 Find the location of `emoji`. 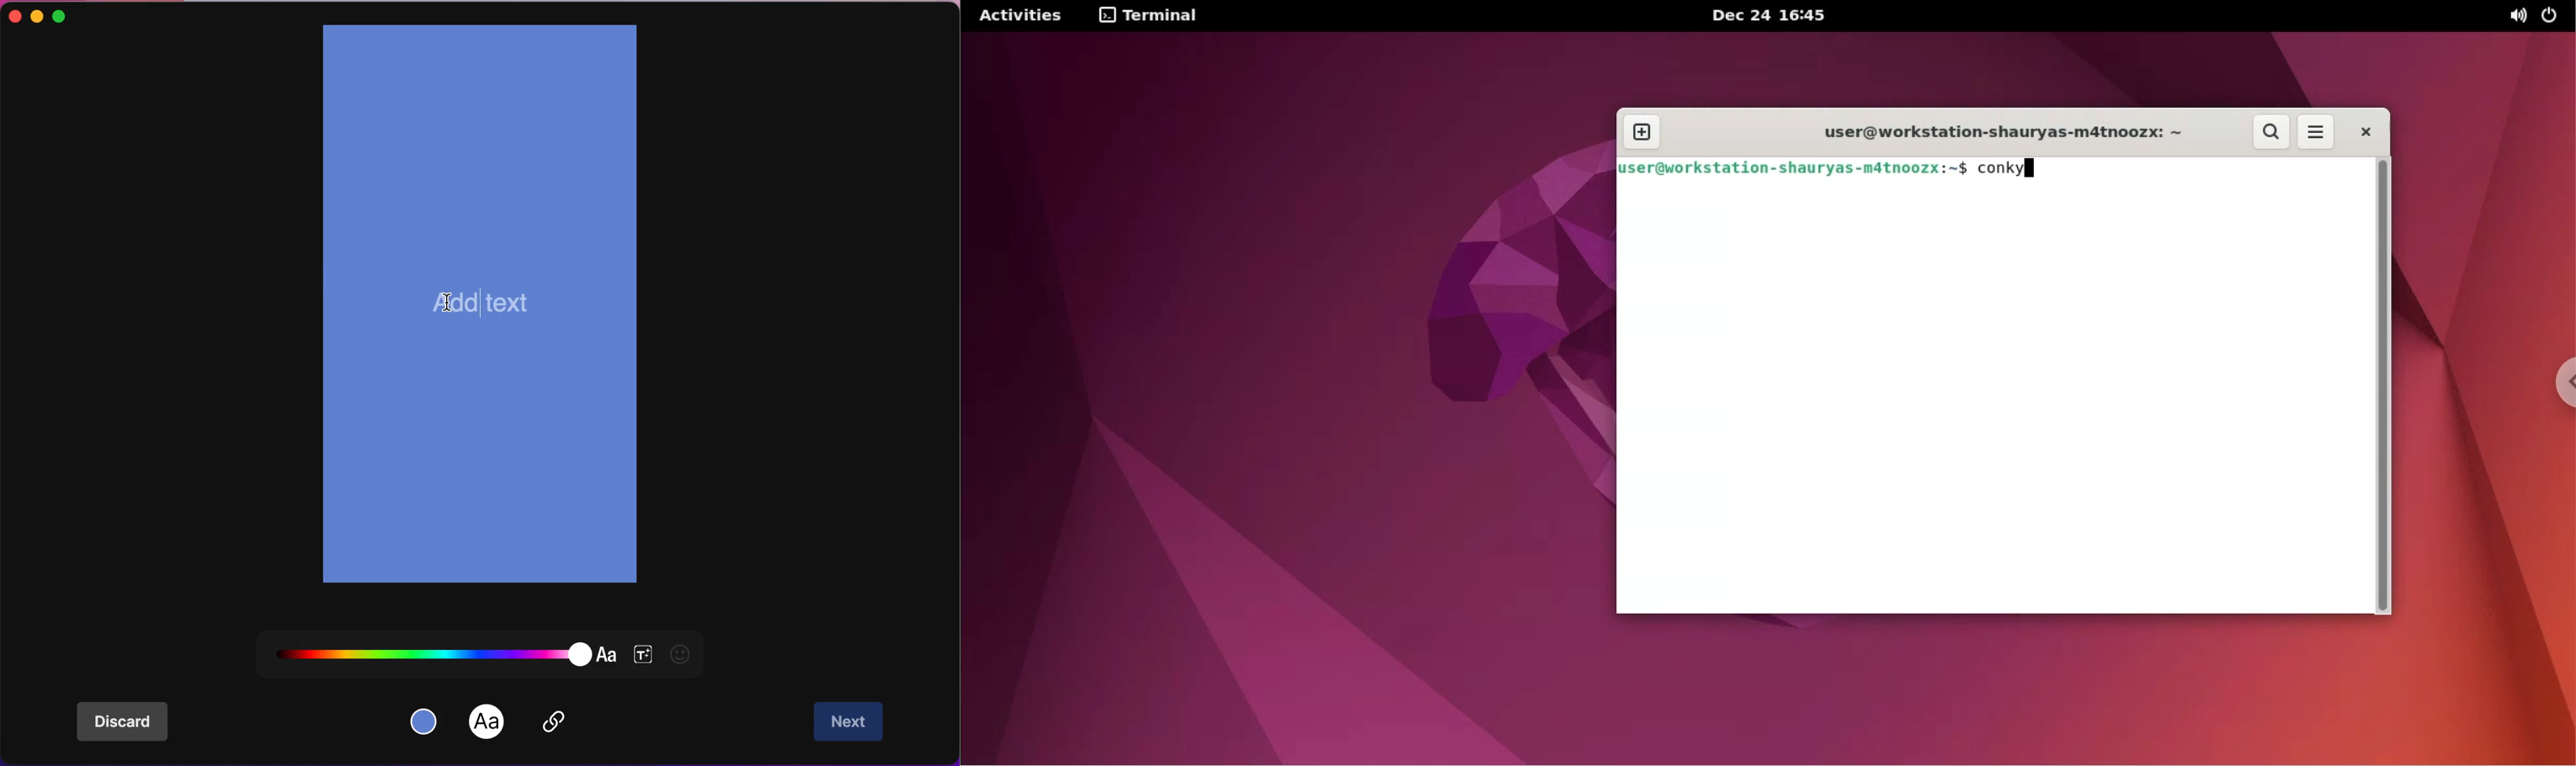

emoji is located at coordinates (685, 653).